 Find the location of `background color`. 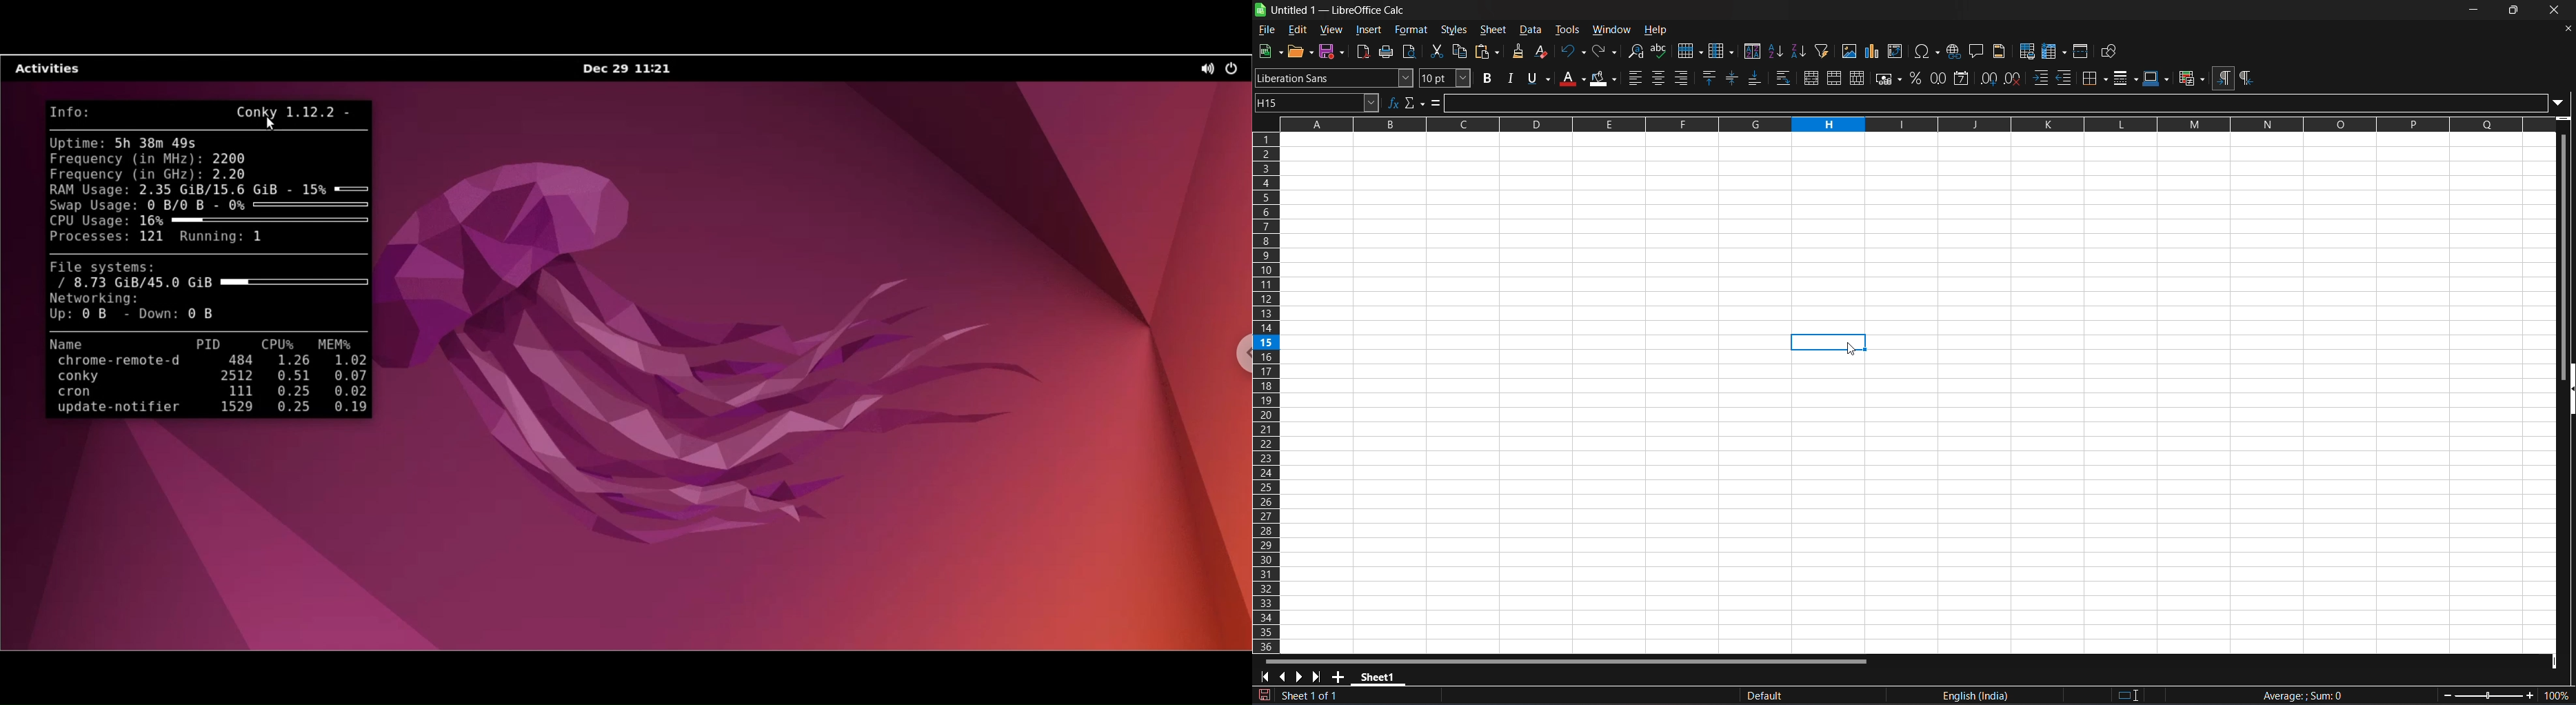

background color is located at coordinates (1602, 79).